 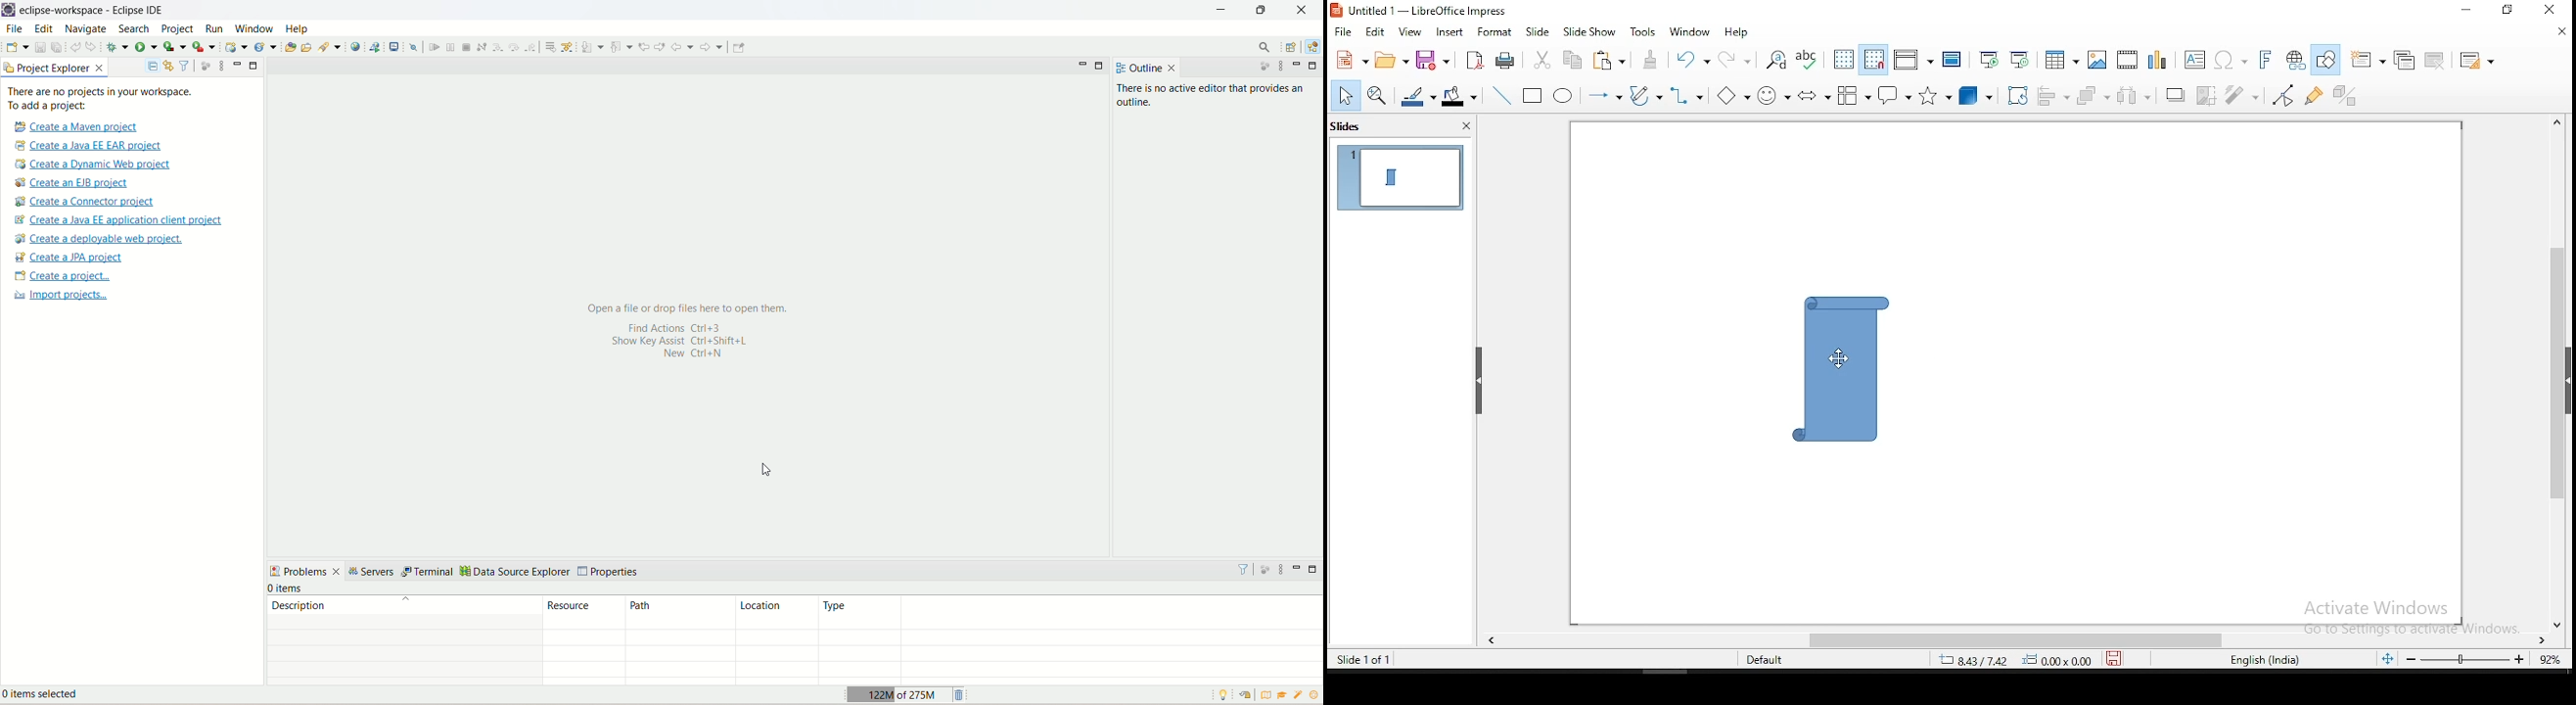 What do you see at coordinates (1690, 31) in the screenshot?
I see `window` at bounding box center [1690, 31].